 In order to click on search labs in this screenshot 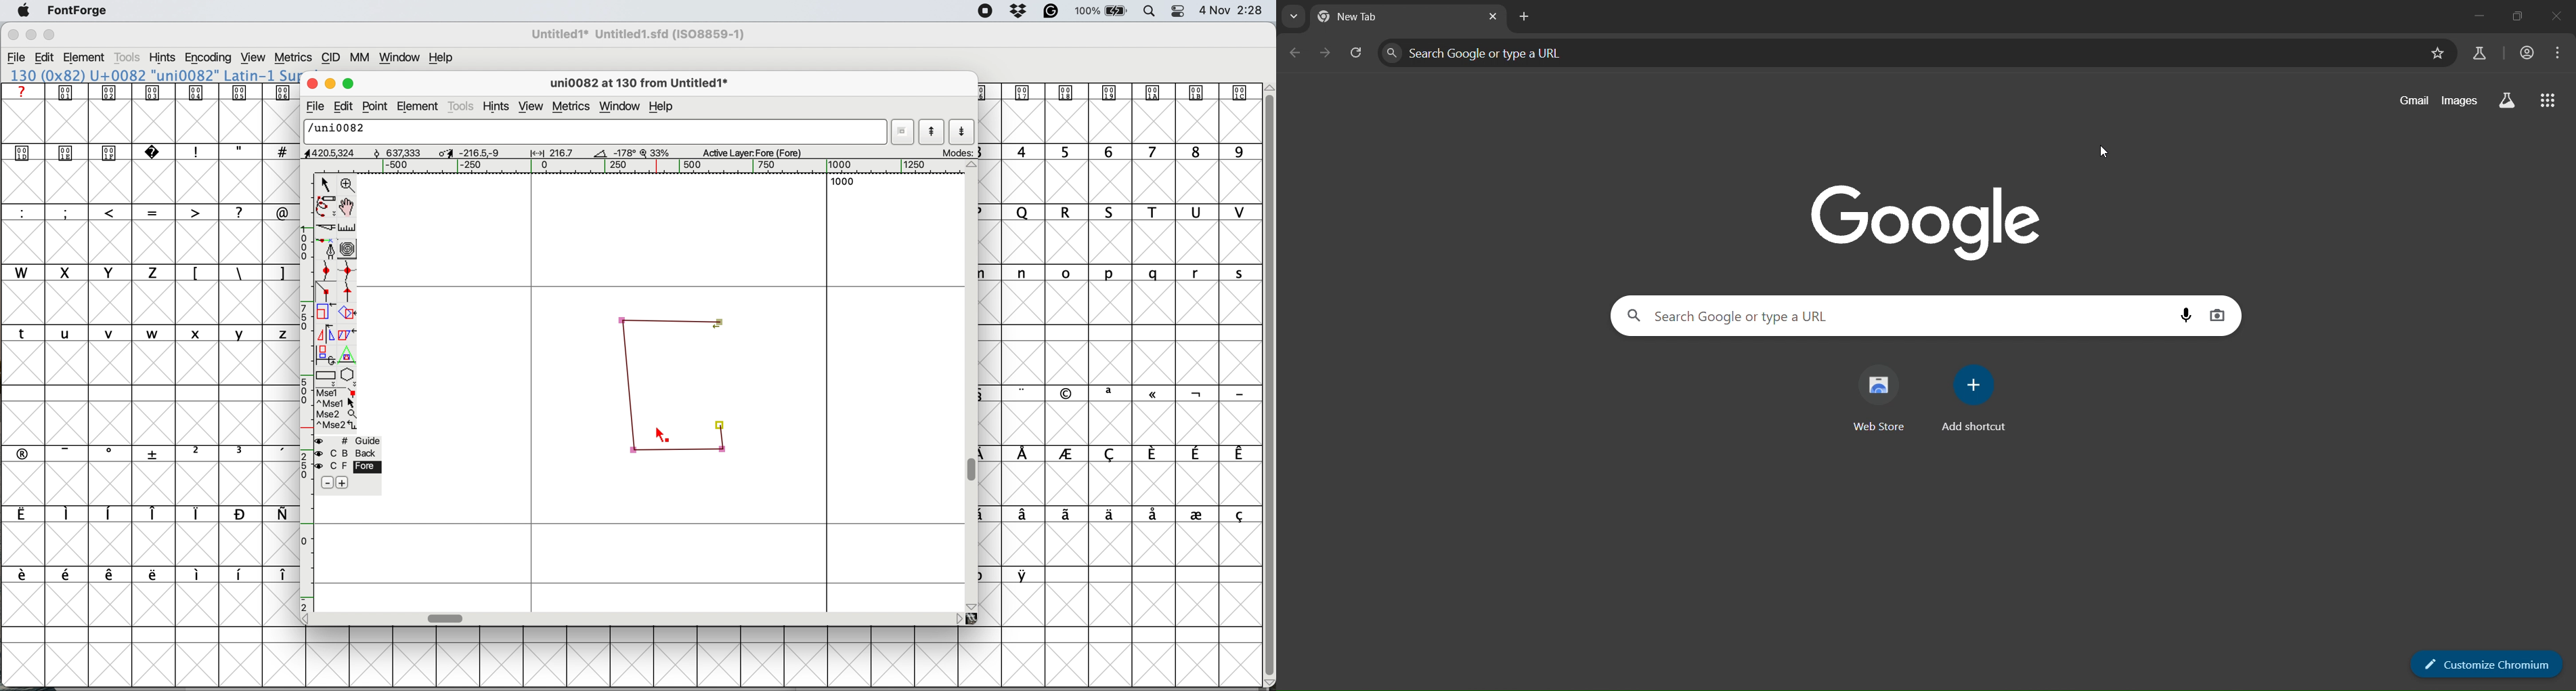, I will do `click(2481, 54)`.